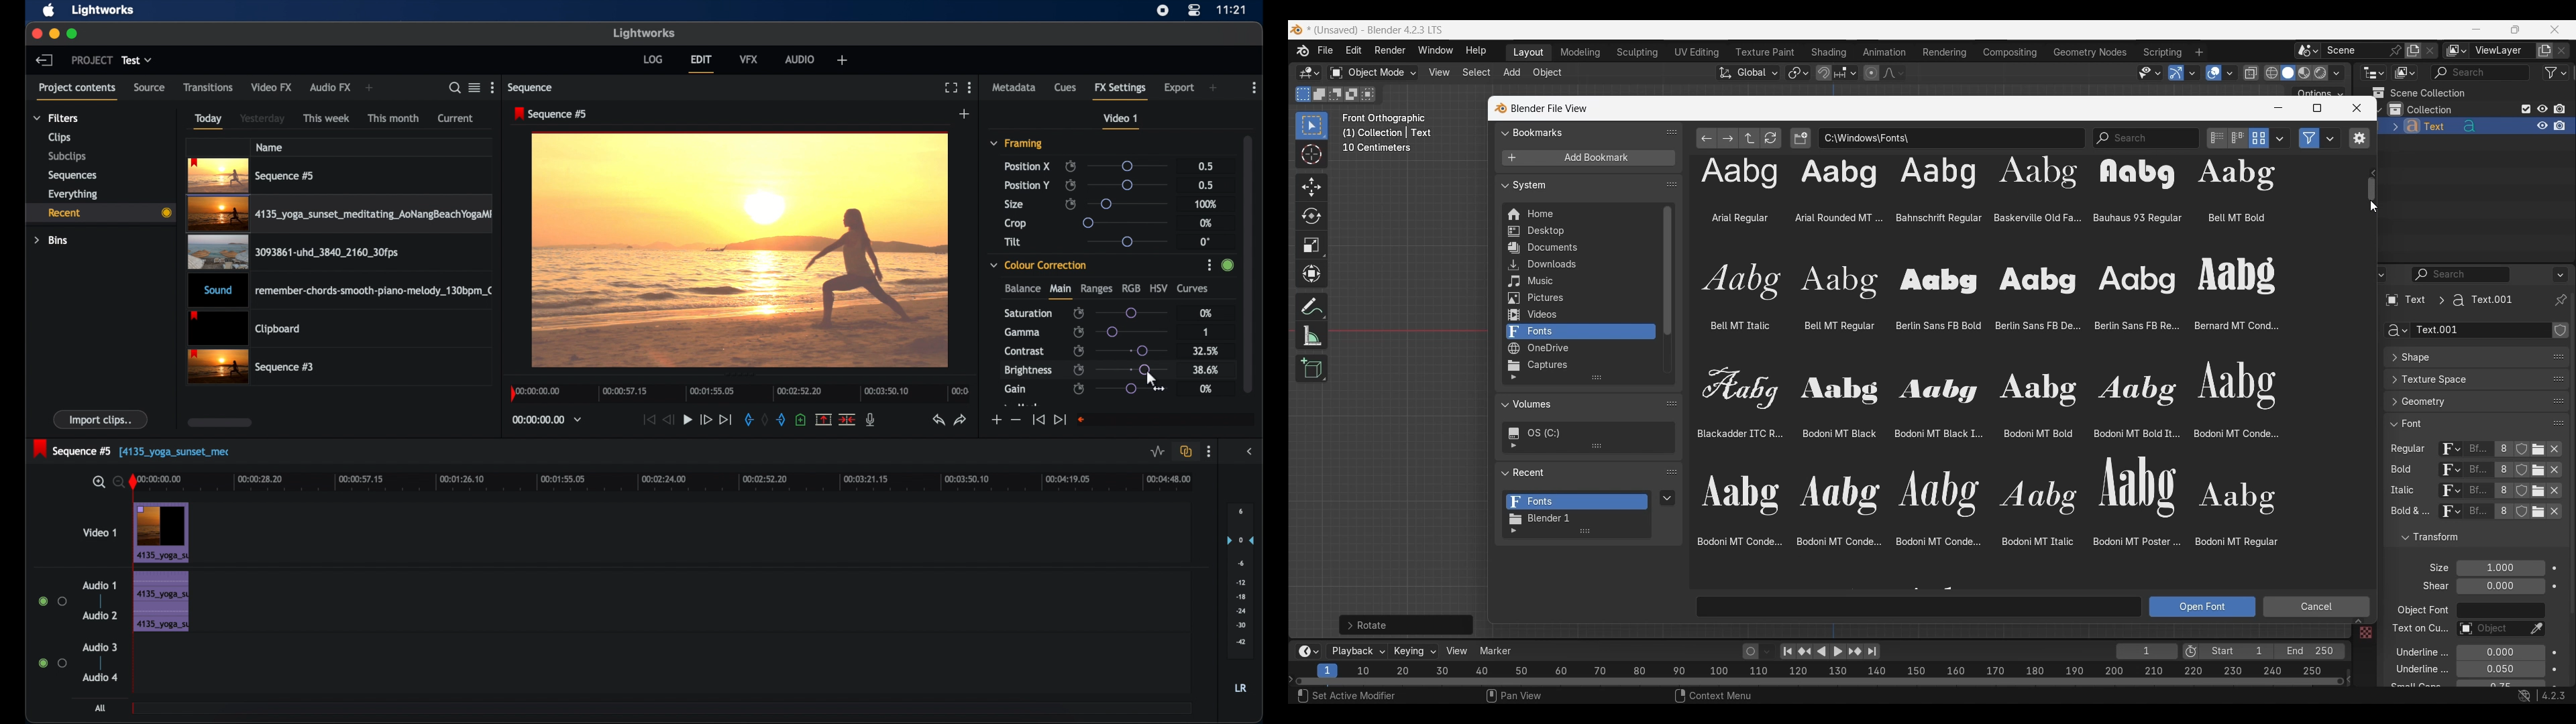 Image resolution: width=2576 pixels, height=728 pixels. I want to click on slider, so click(1126, 241).